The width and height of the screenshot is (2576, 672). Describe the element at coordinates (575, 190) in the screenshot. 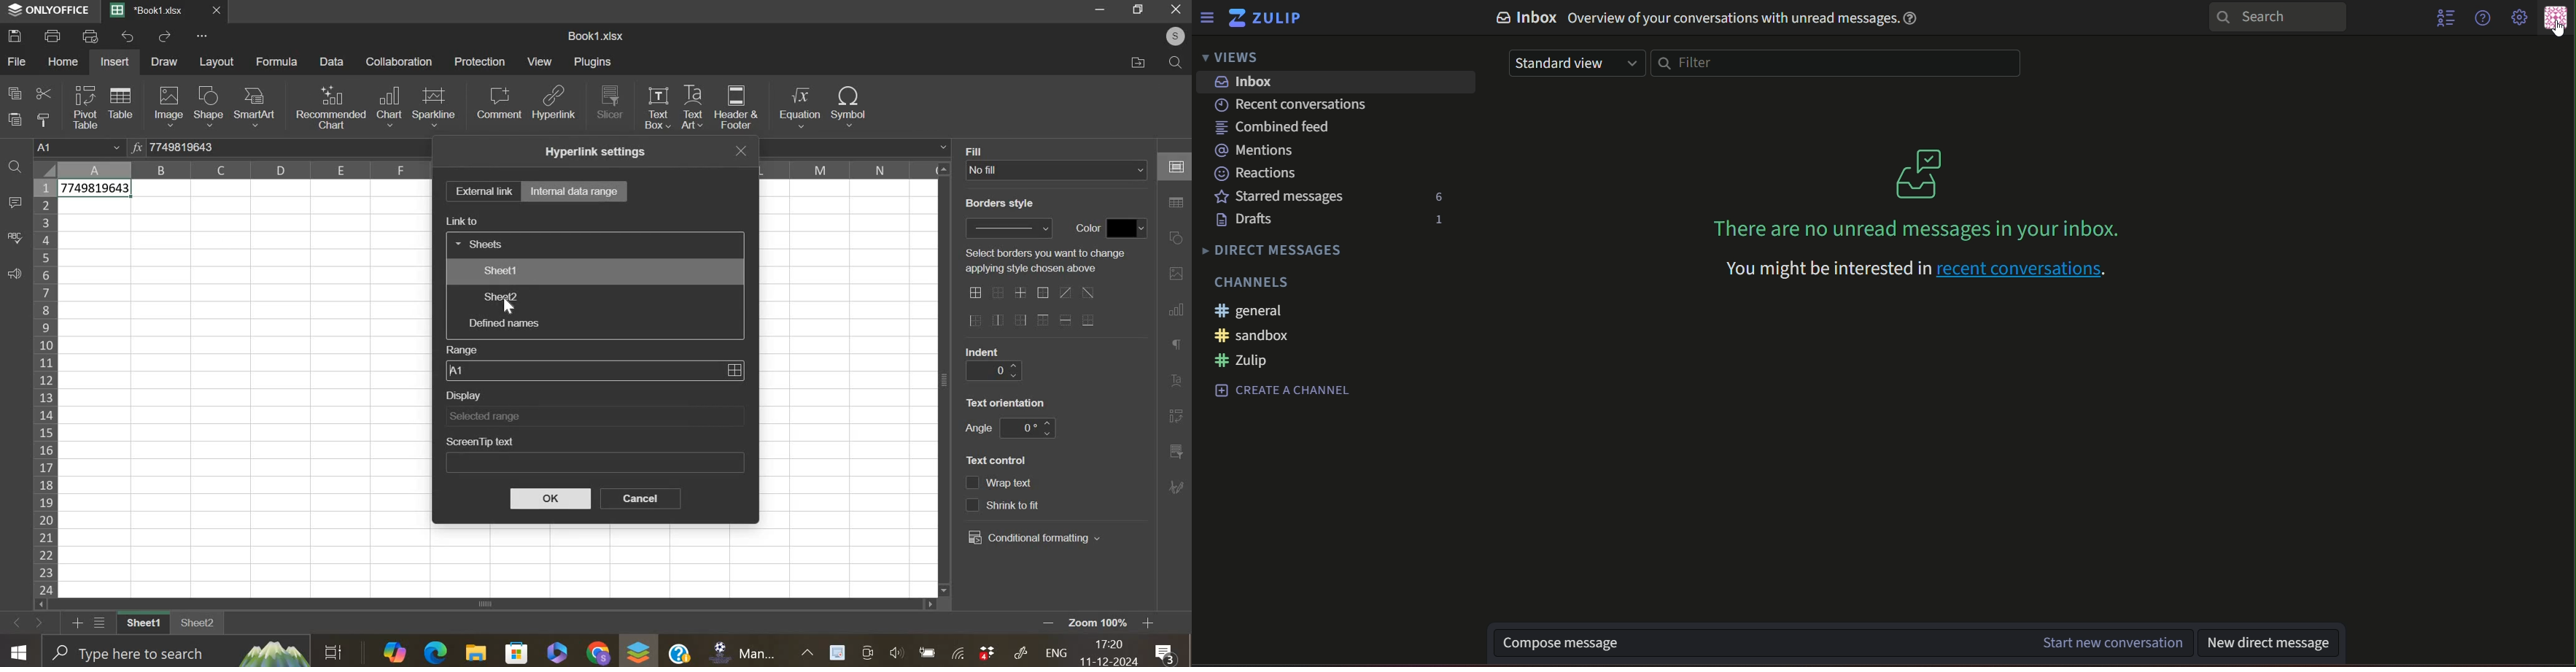

I see `internal data range` at that location.